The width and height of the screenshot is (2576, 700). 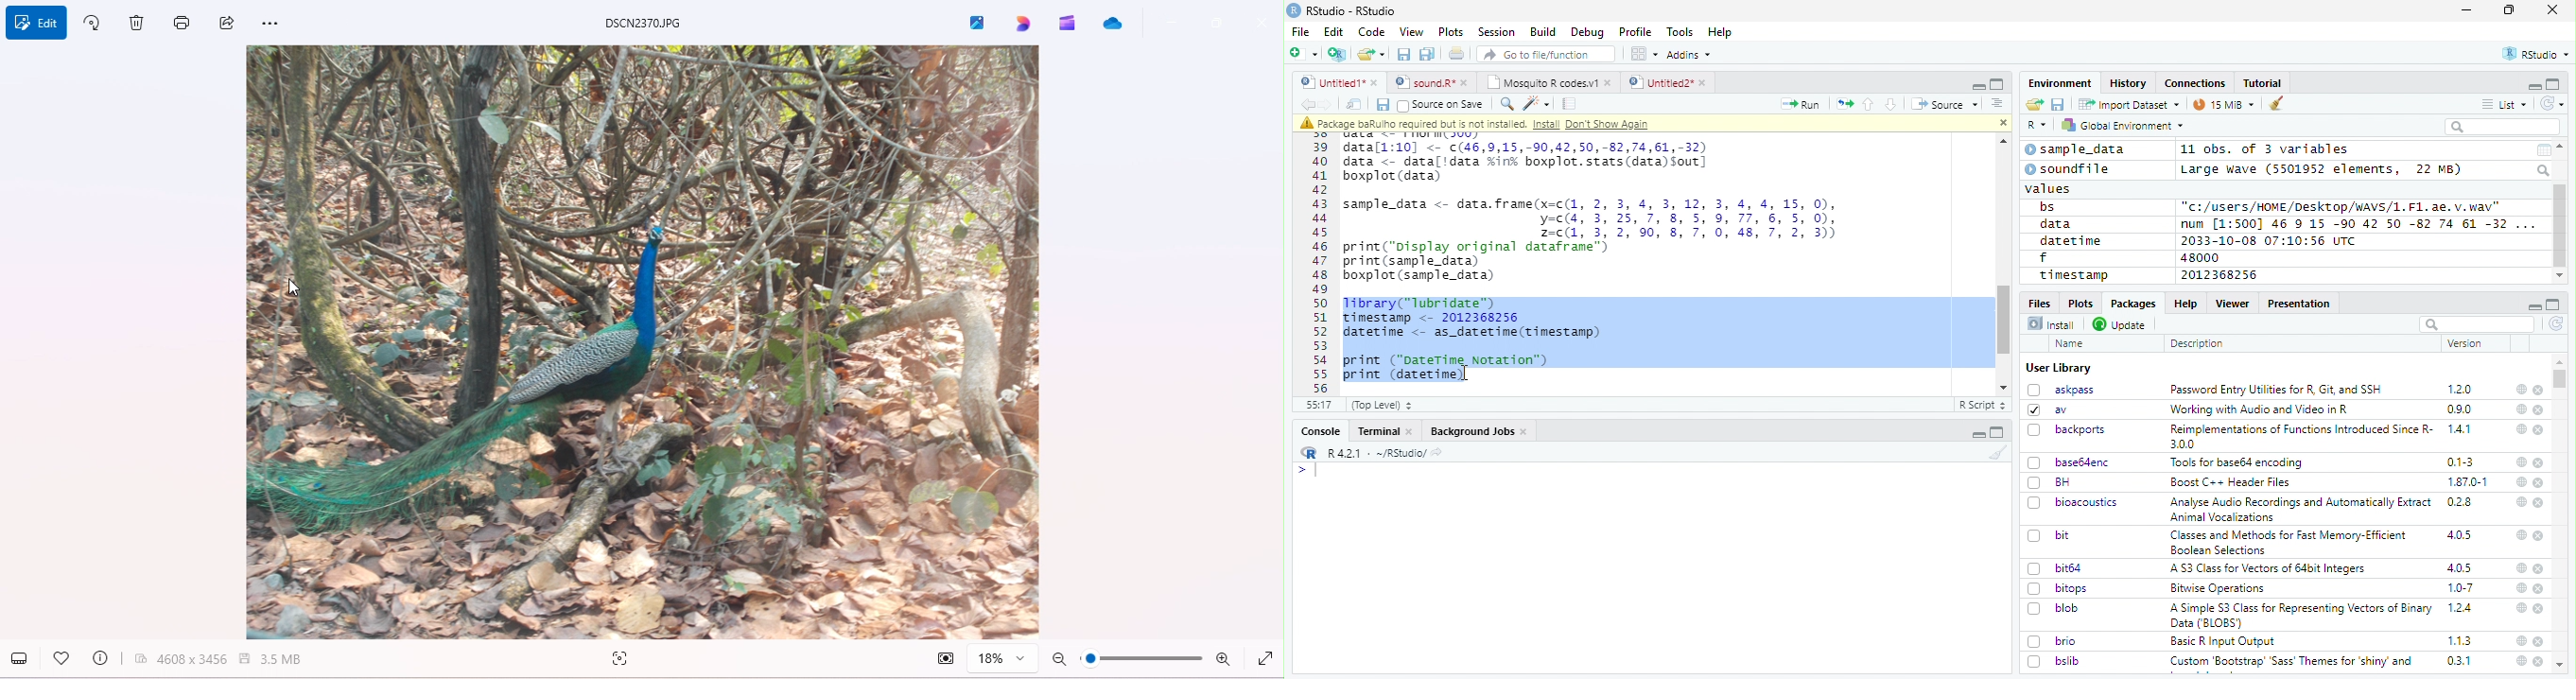 What do you see at coordinates (2553, 84) in the screenshot?
I see `full screen` at bounding box center [2553, 84].